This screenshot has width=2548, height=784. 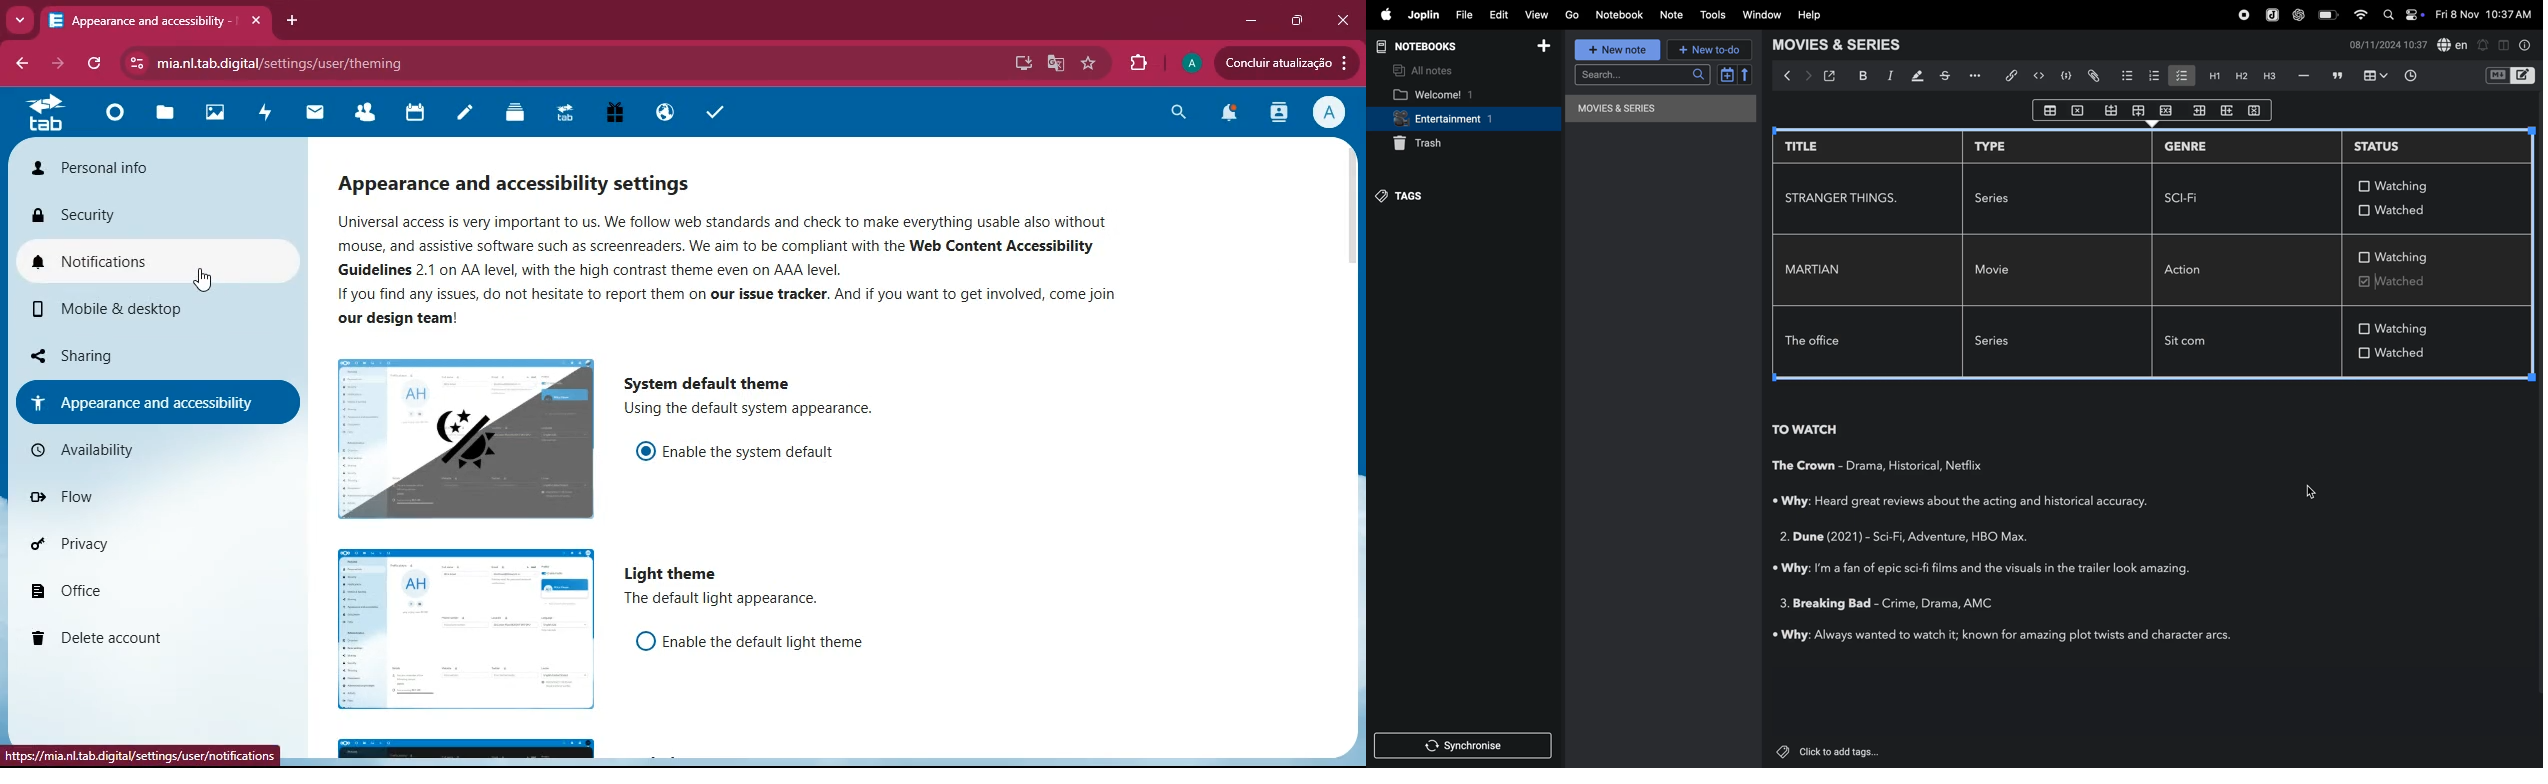 I want to click on view, so click(x=1538, y=16).